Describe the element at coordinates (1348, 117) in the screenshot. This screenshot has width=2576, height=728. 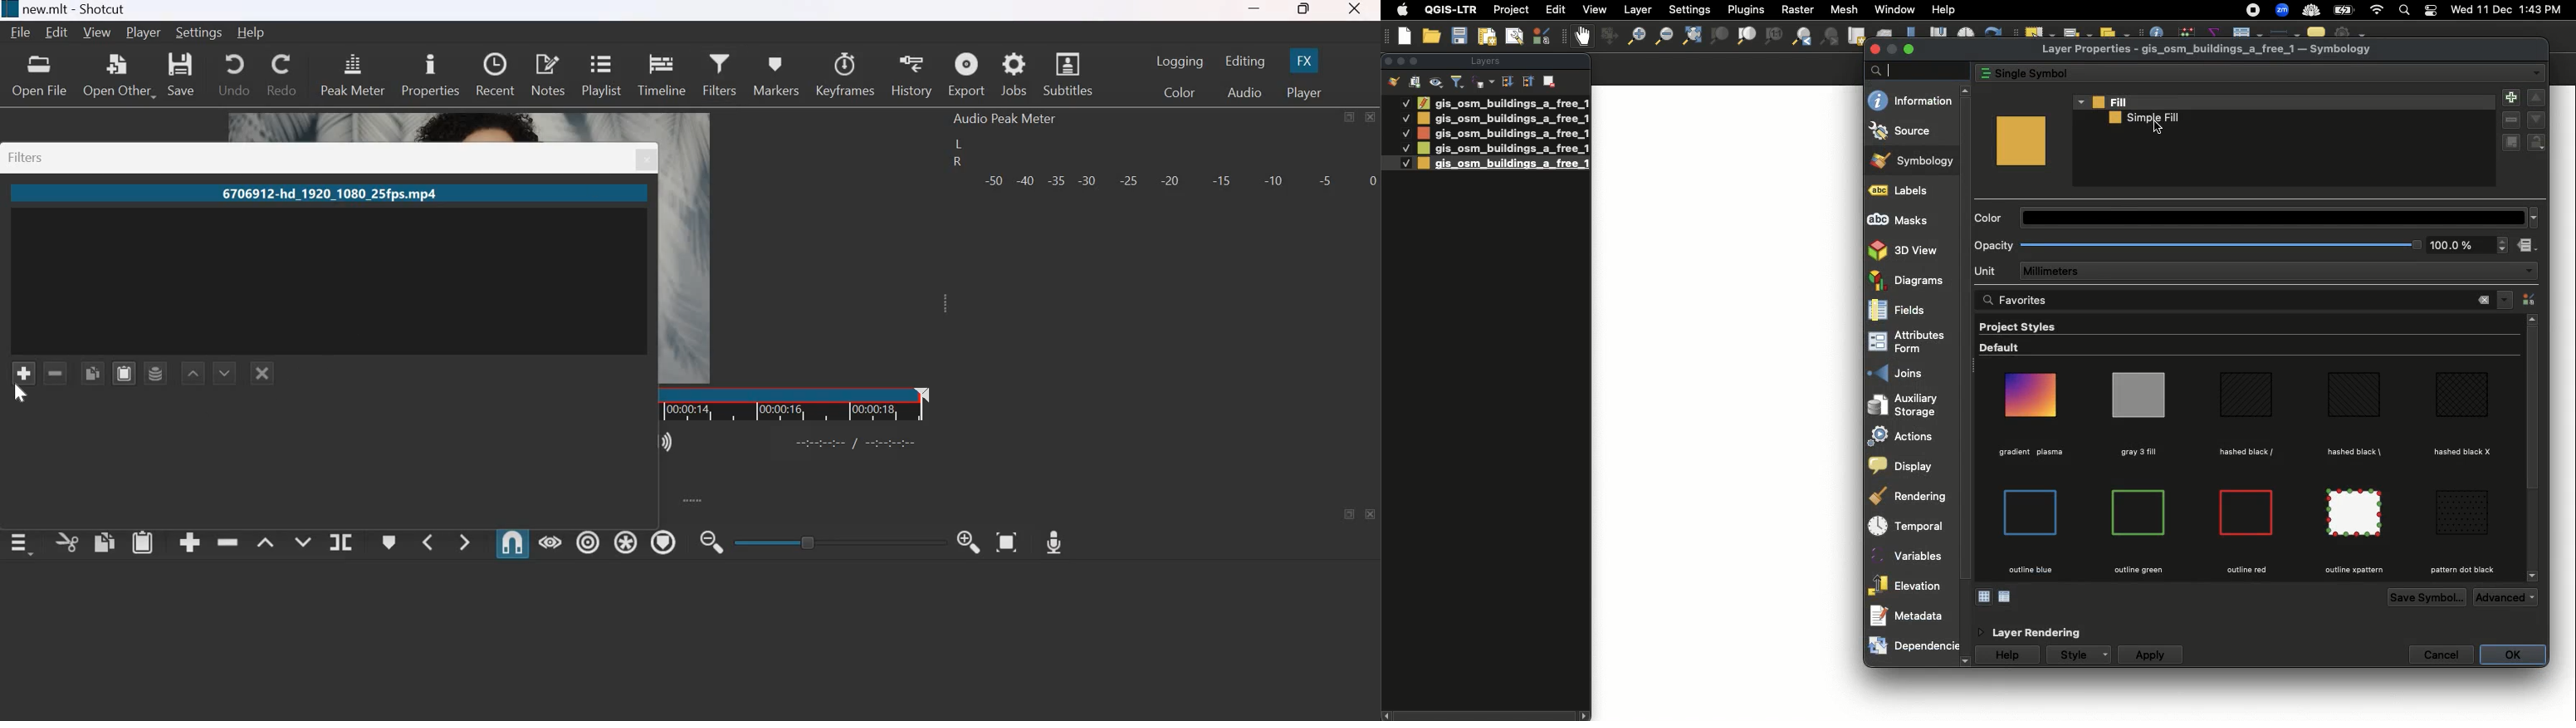
I see `maximize` at that location.